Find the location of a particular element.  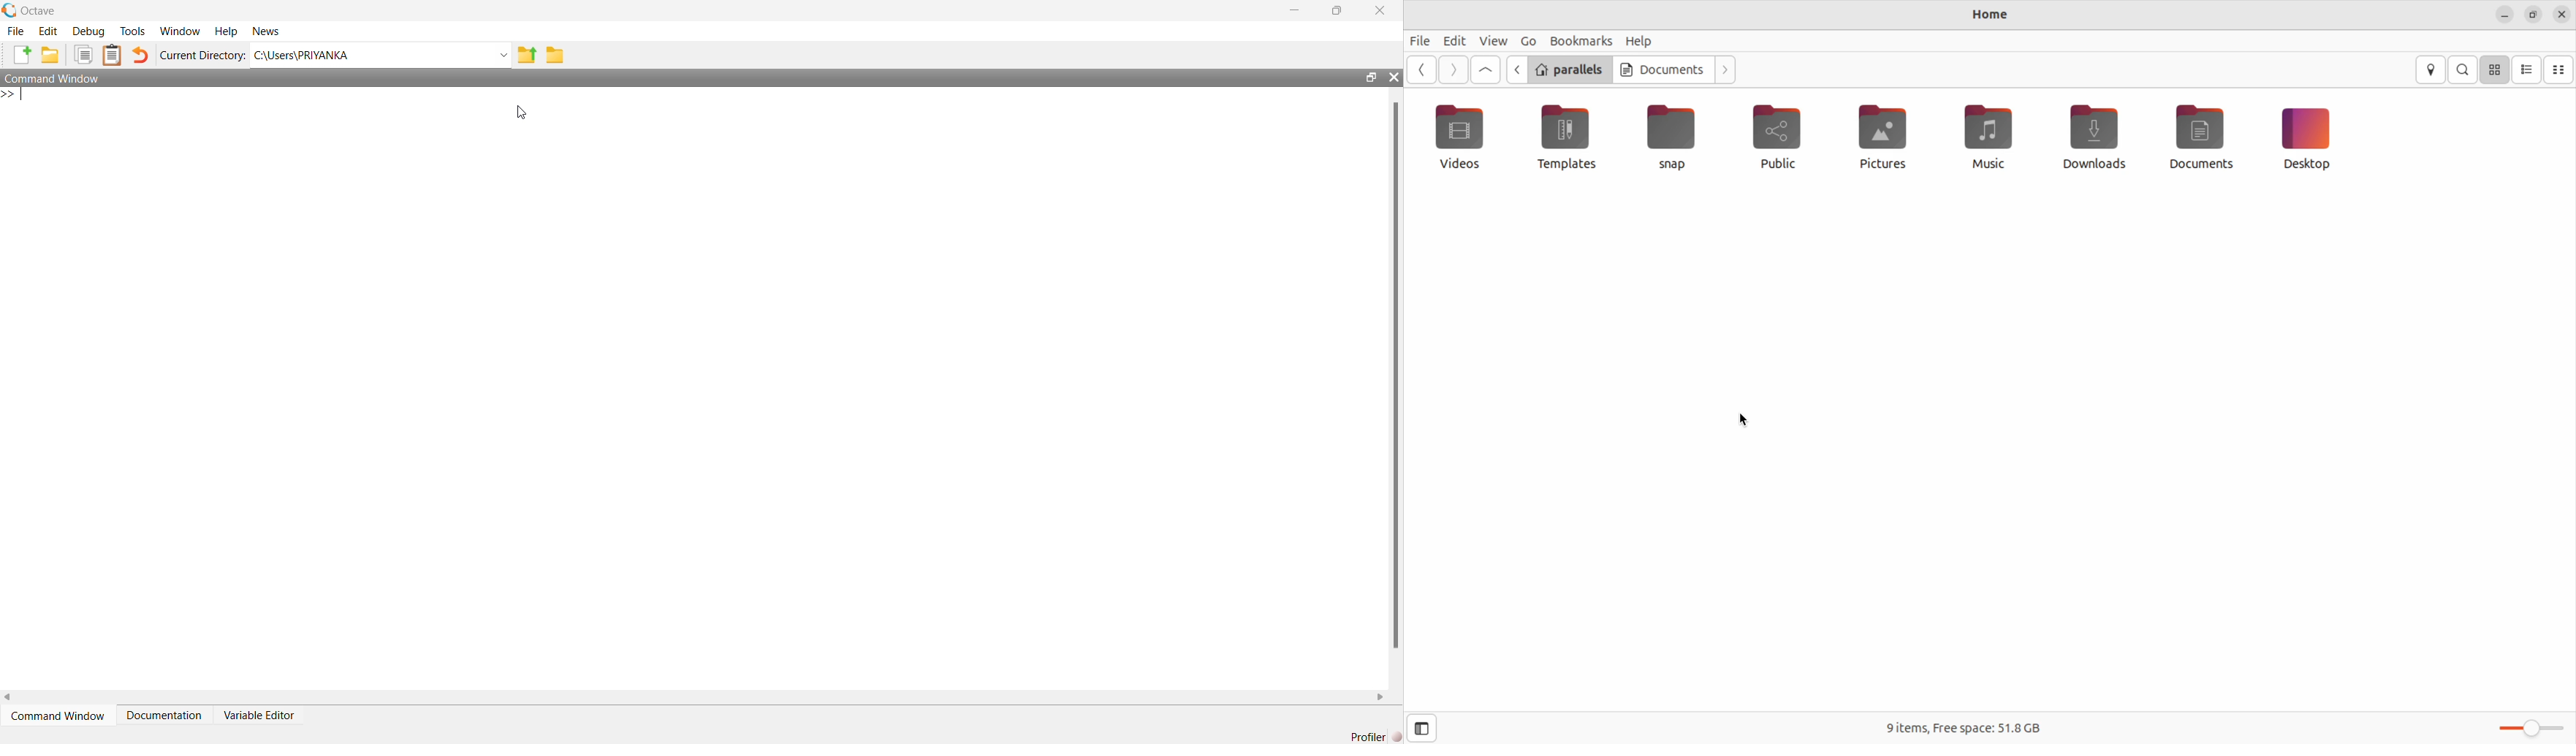

edit is located at coordinates (48, 32).